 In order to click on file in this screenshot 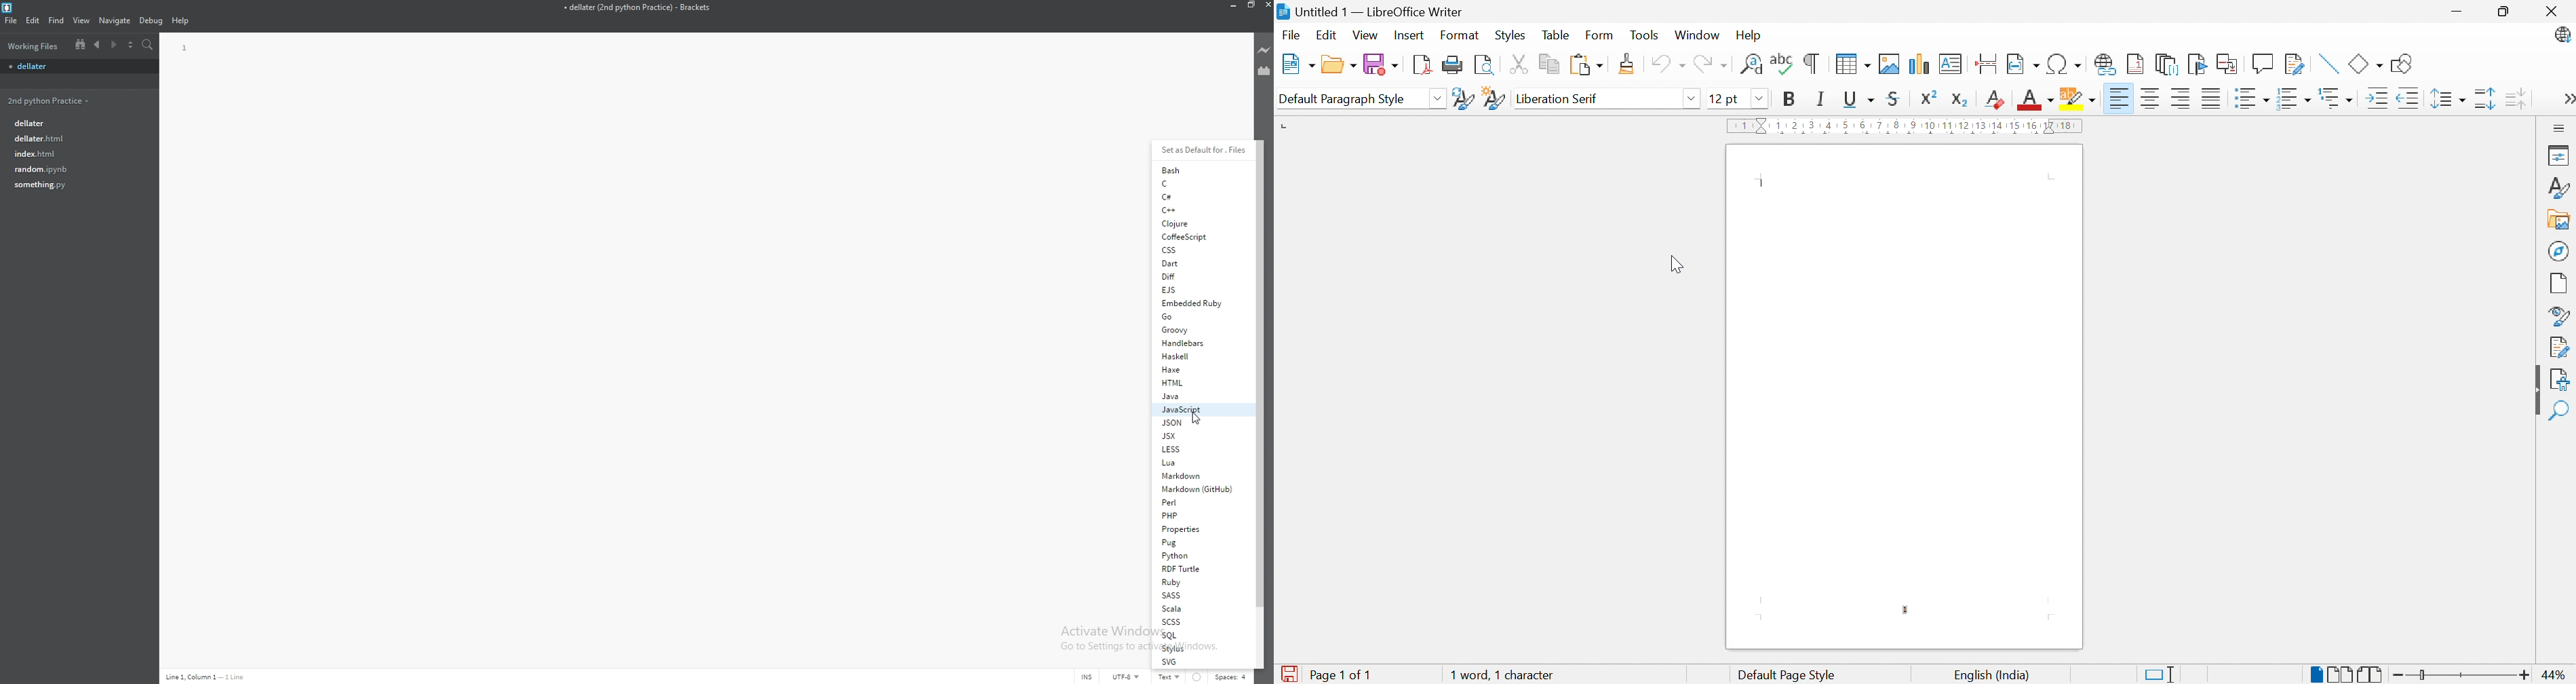, I will do `click(72, 124)`.